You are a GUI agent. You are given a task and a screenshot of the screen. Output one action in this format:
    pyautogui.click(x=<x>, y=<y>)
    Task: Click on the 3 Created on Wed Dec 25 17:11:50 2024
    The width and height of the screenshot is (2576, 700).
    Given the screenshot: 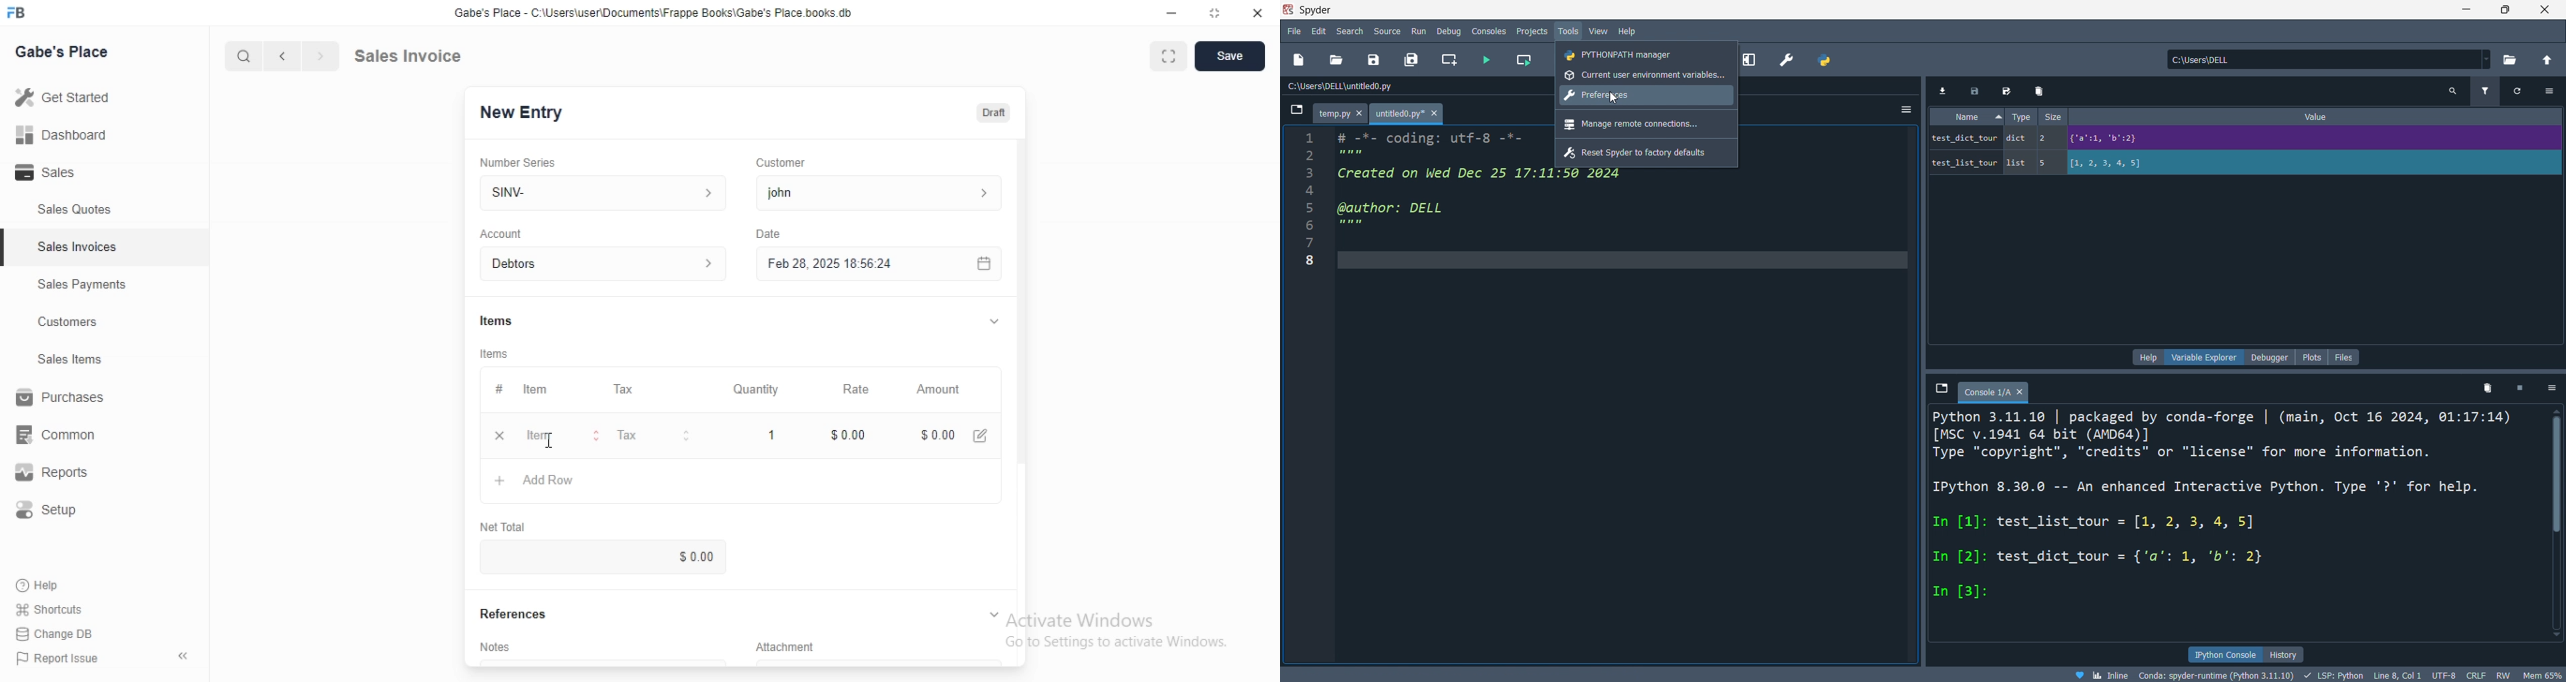 What is the action you would take?
    pyautogui.click(x=1468, y=176)
    